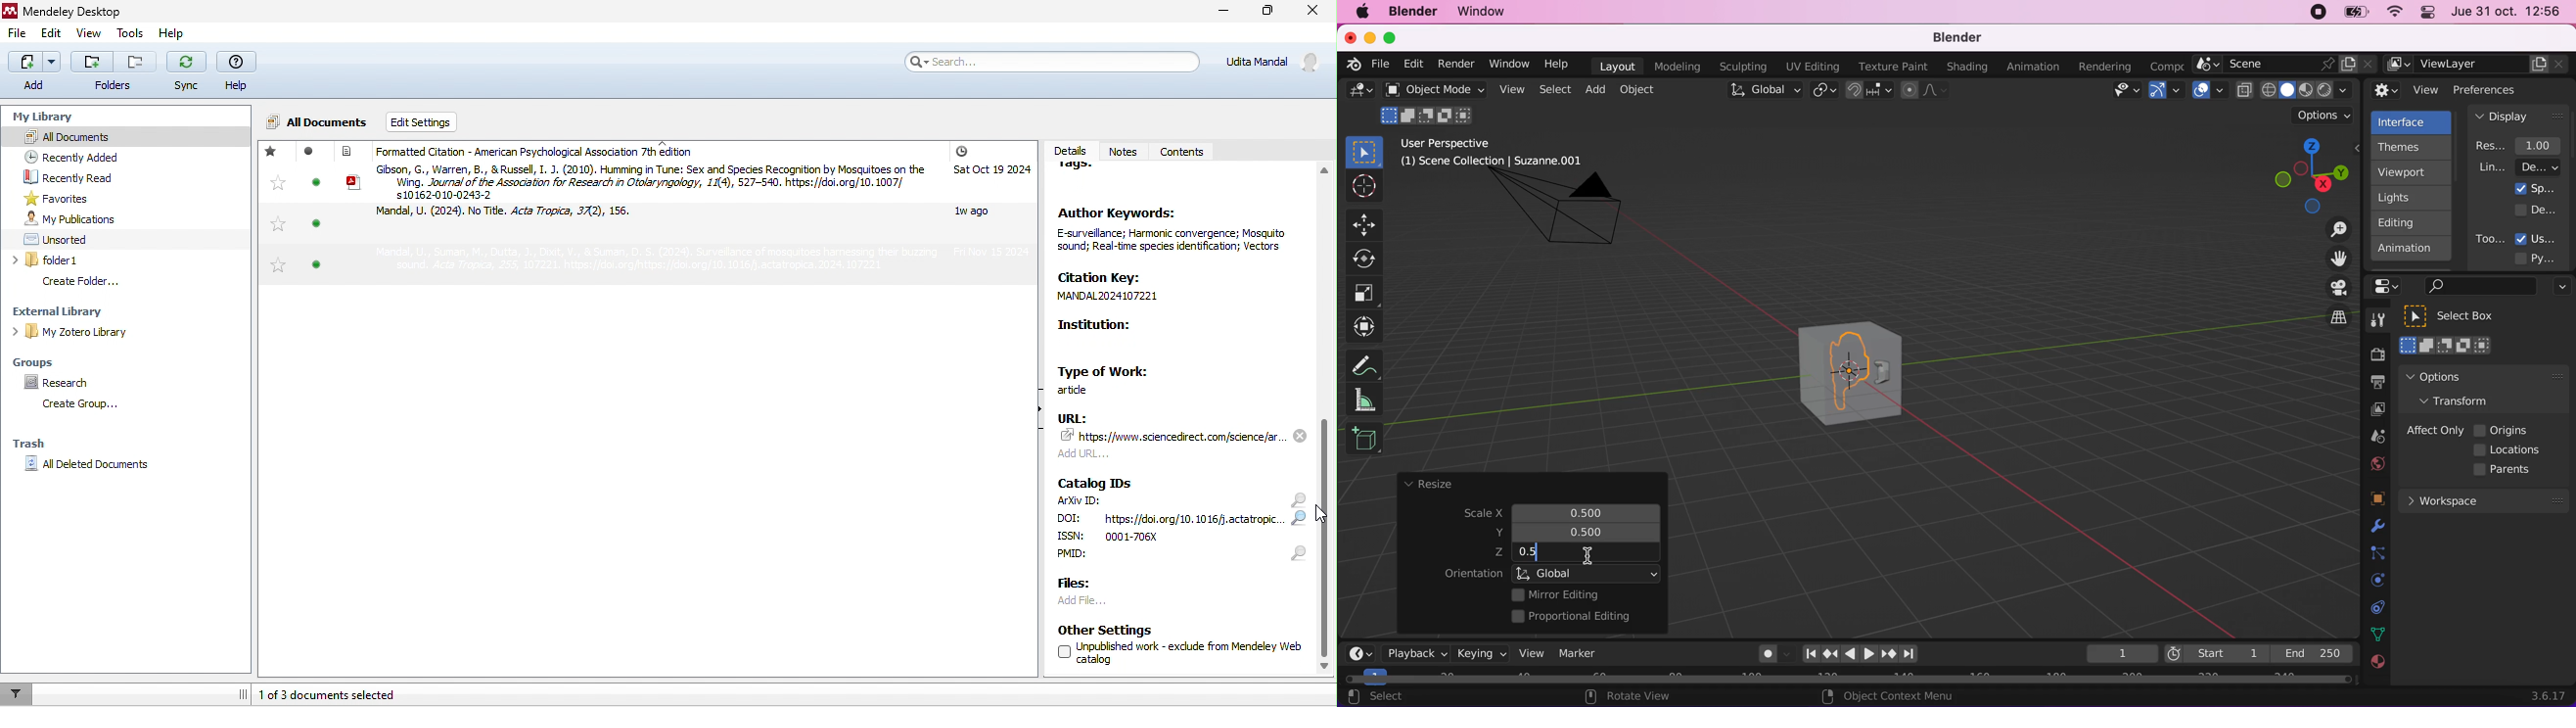 Image resolution: width=2576 pixels, height=728 pixels. What do you see at coordinates (187, 73) in the screenshot?
I see `sync` at bounding box center [187, 73].